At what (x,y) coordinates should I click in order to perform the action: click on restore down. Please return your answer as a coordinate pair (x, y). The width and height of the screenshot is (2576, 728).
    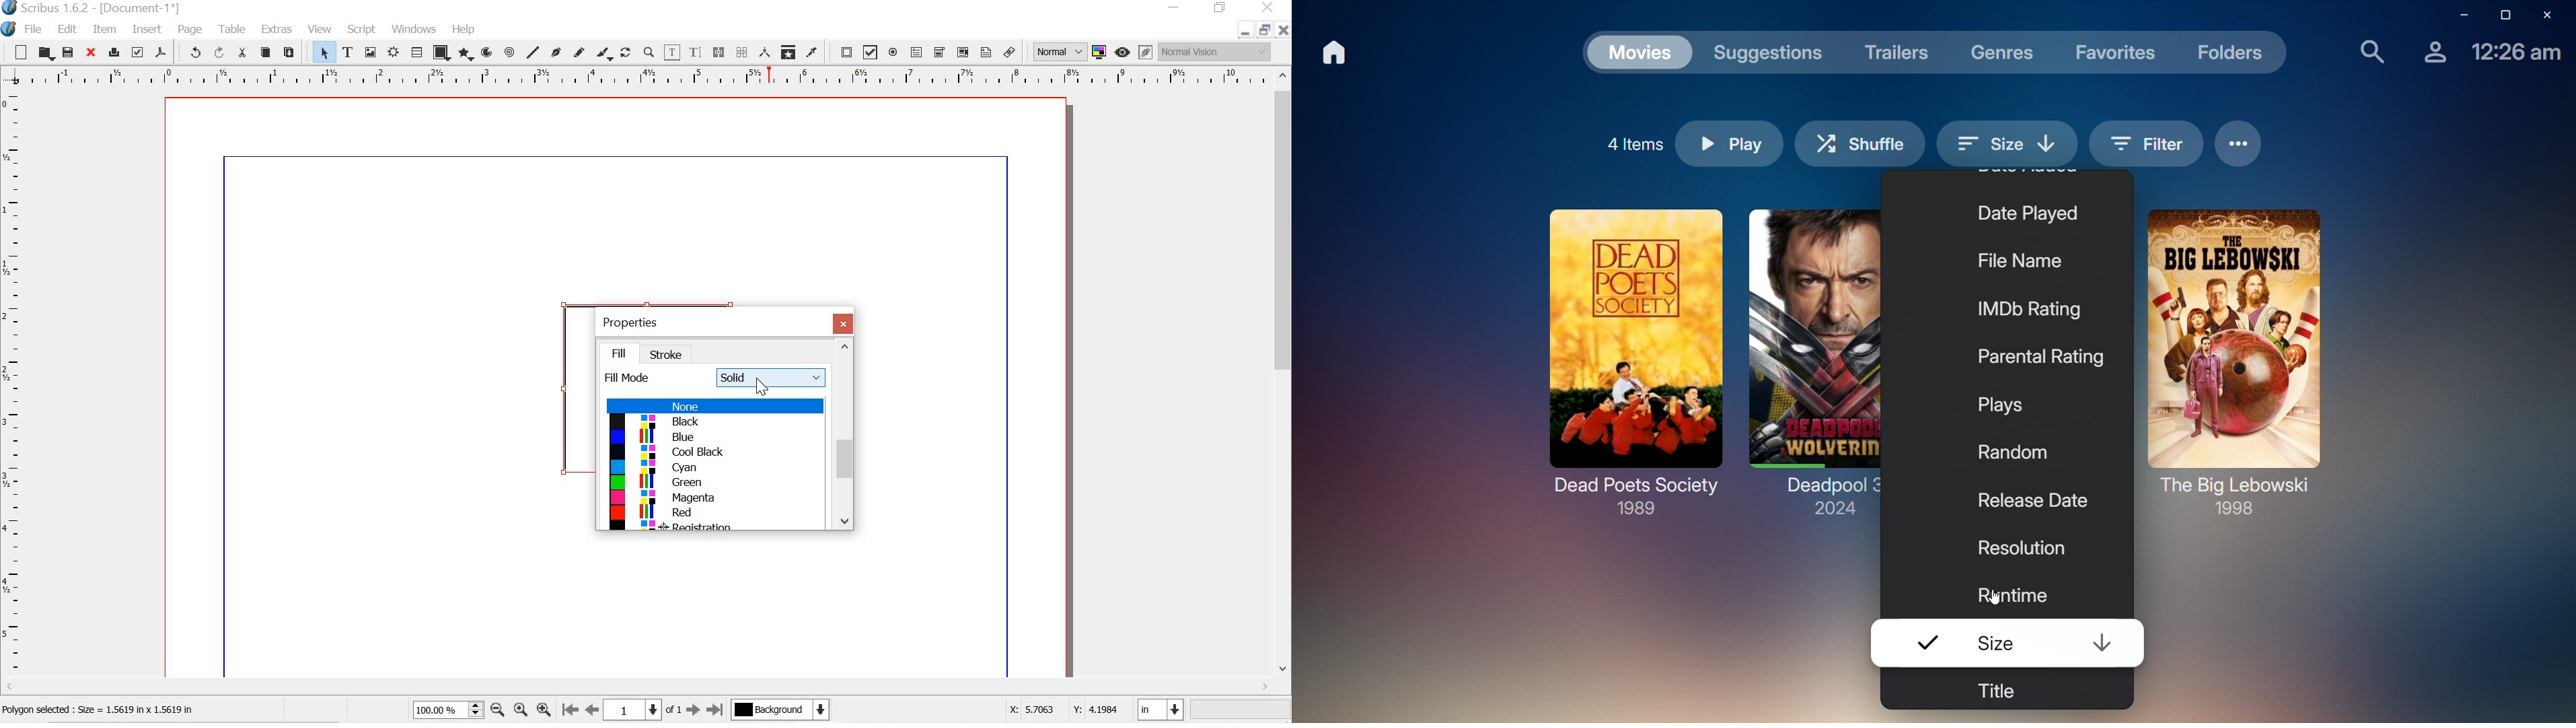
    Looking at the image, I should click on (1263, 30).